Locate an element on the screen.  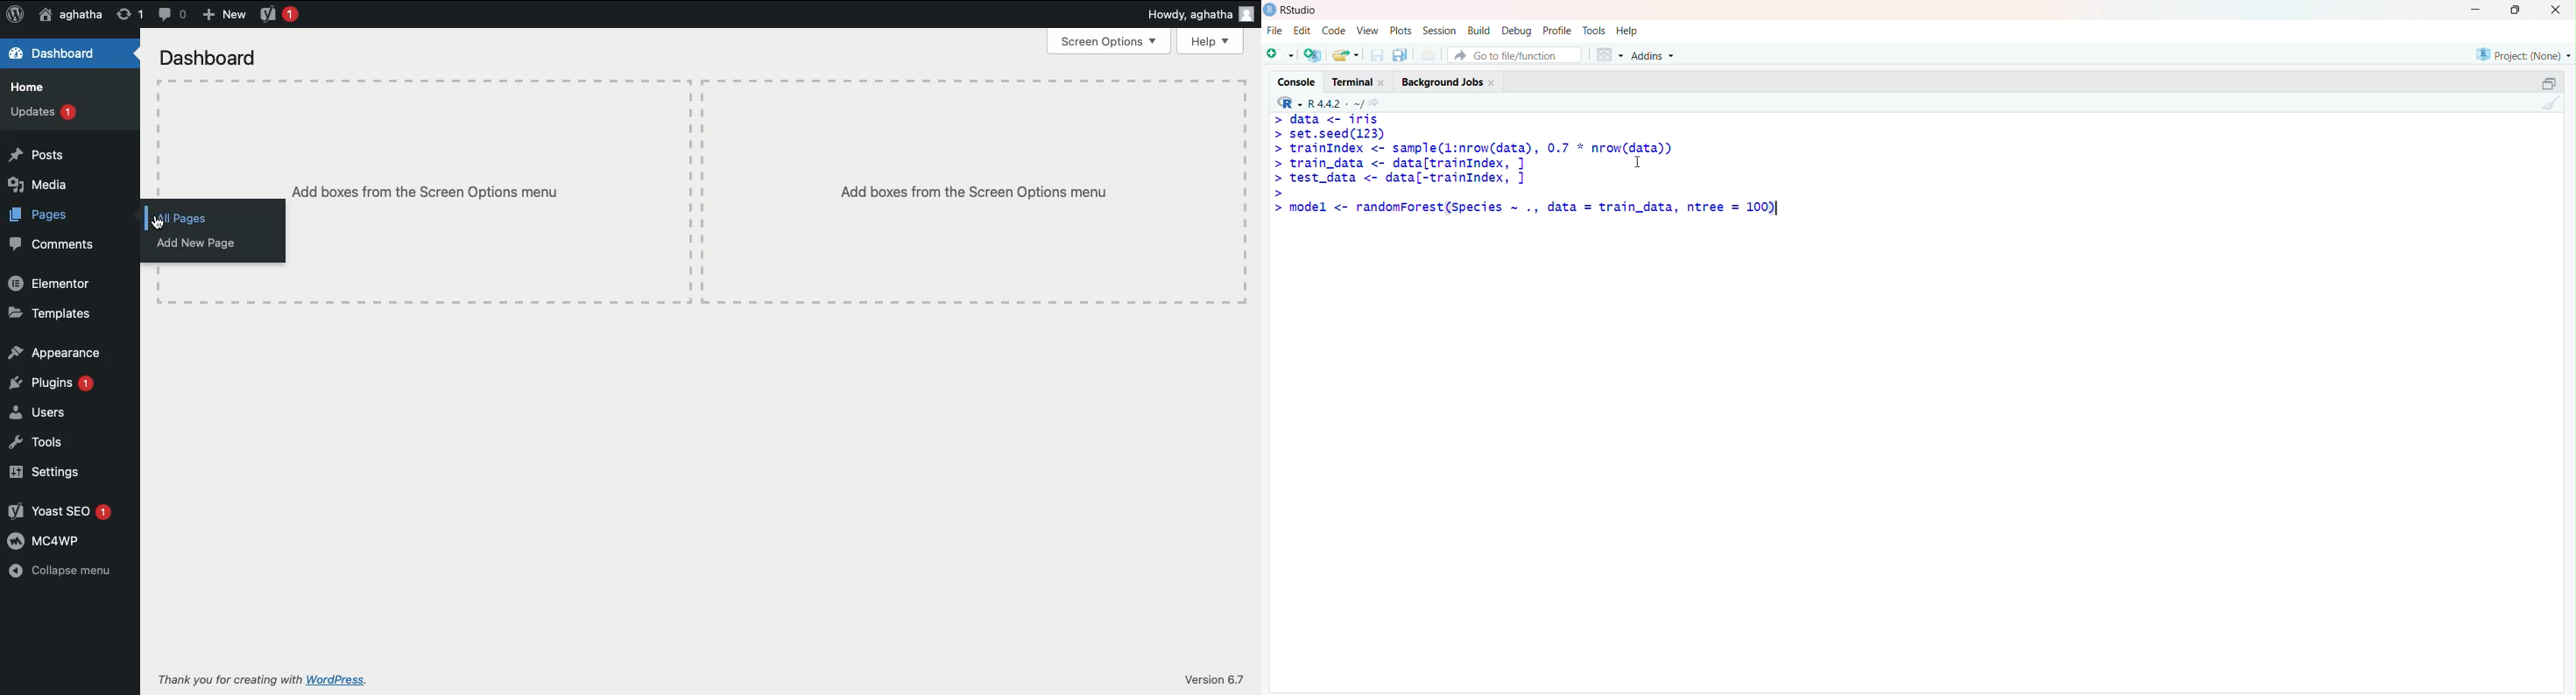
Comment is located at coordinates (172, 14).